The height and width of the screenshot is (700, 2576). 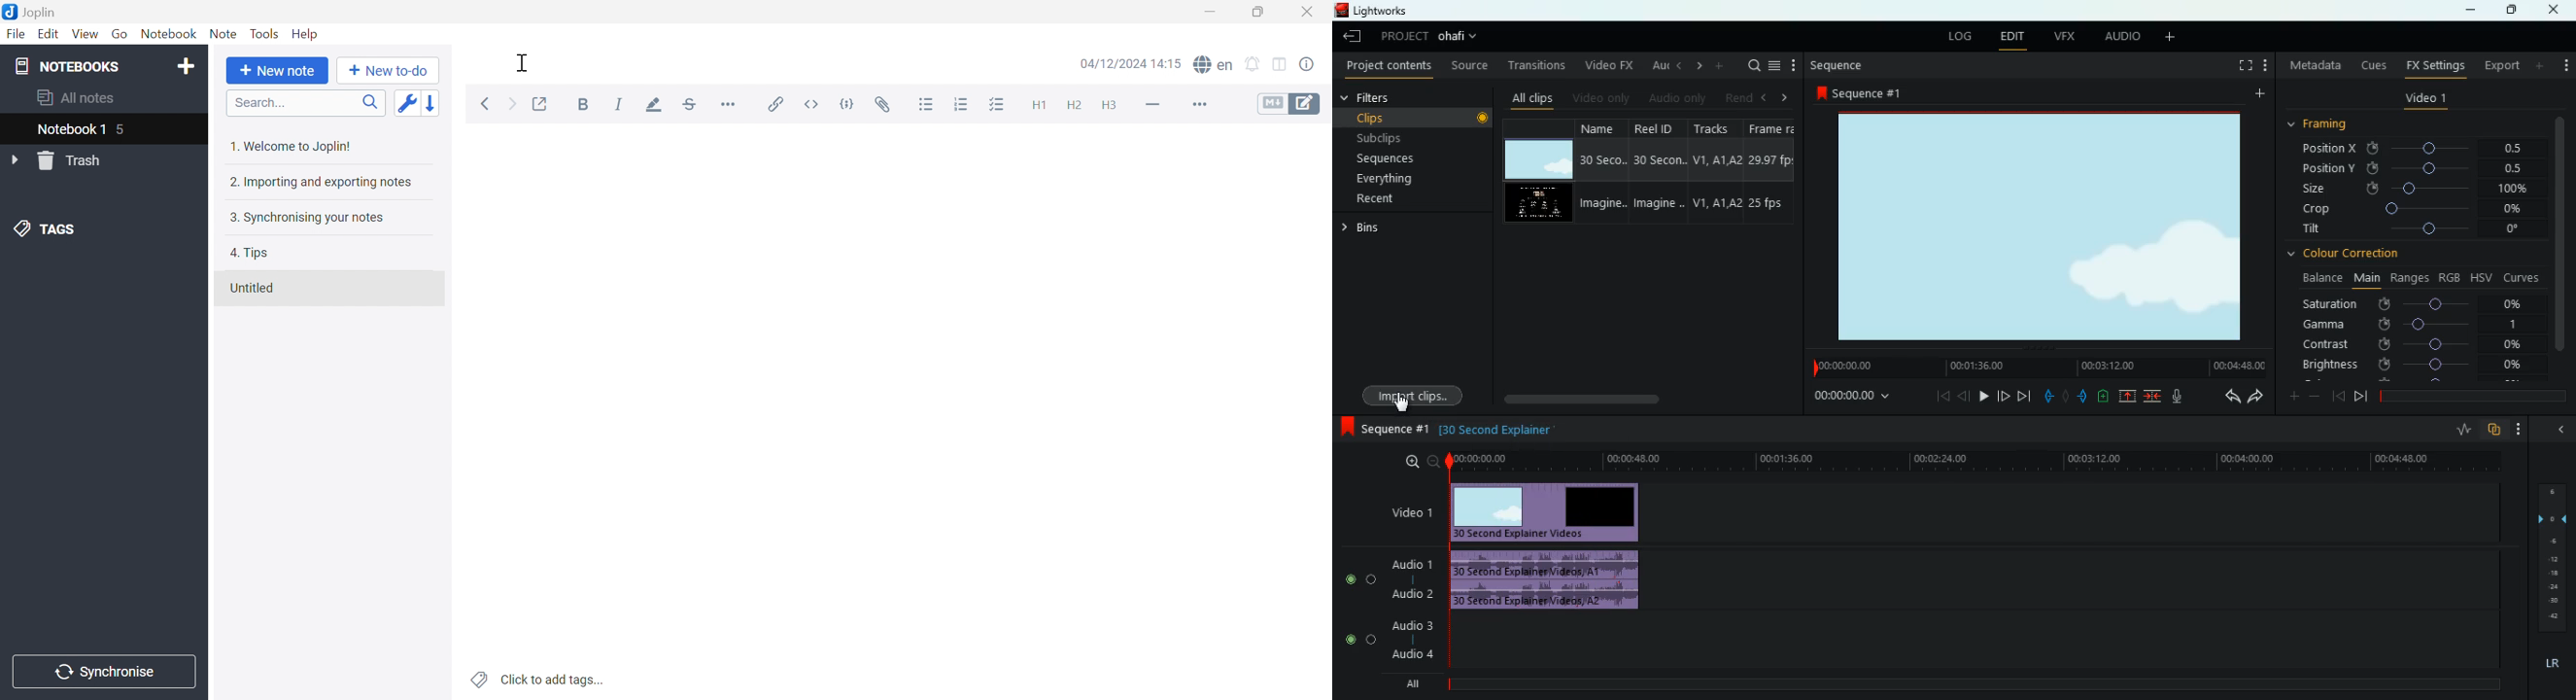 I want to click on video, so click(x=1557, y=509).